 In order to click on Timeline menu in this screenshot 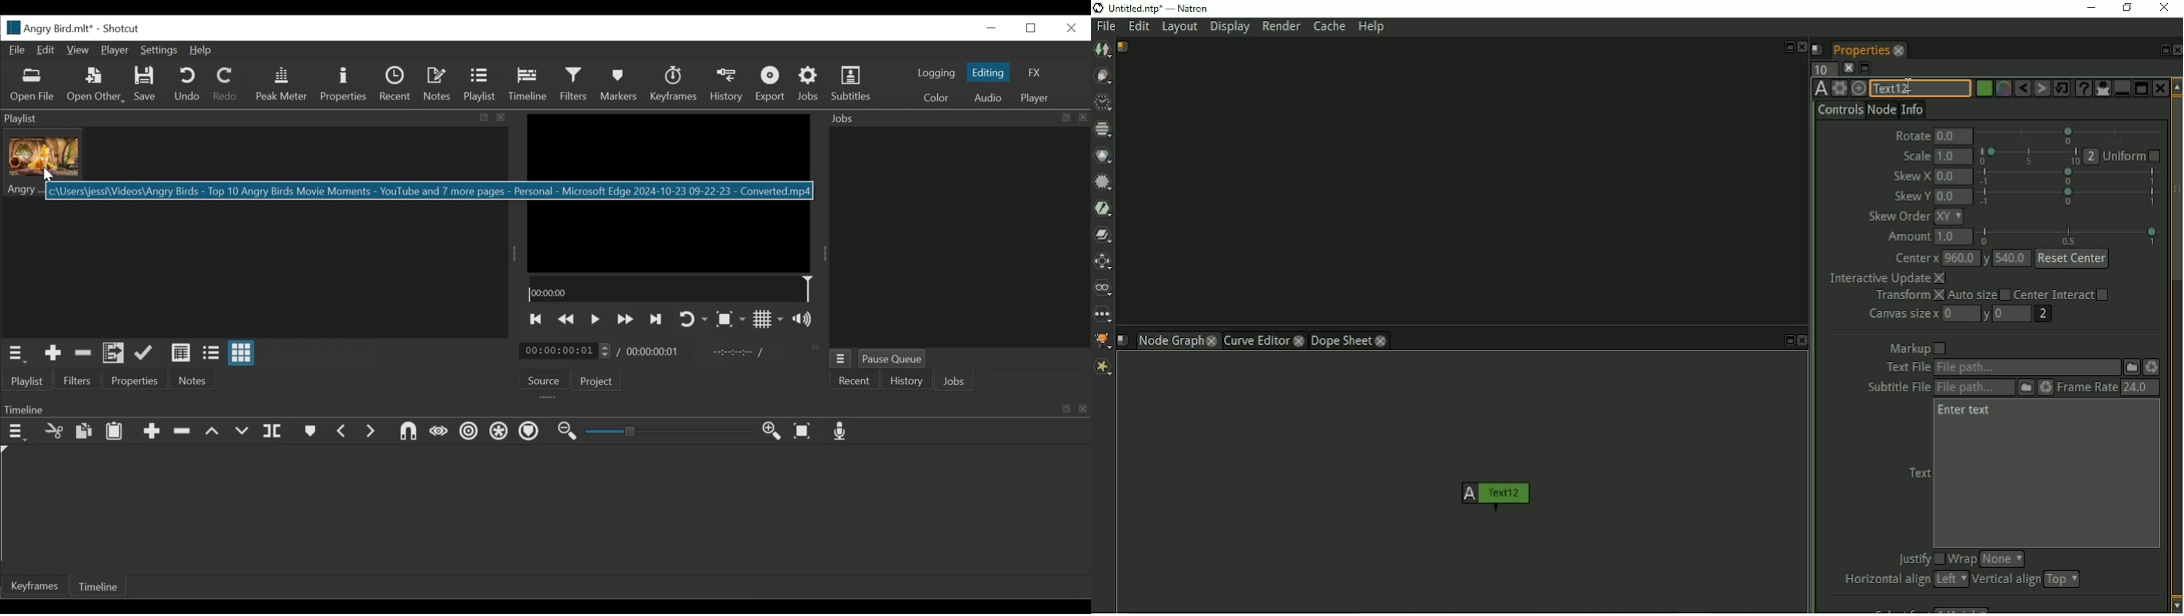, I will do `click(18, 432)`.